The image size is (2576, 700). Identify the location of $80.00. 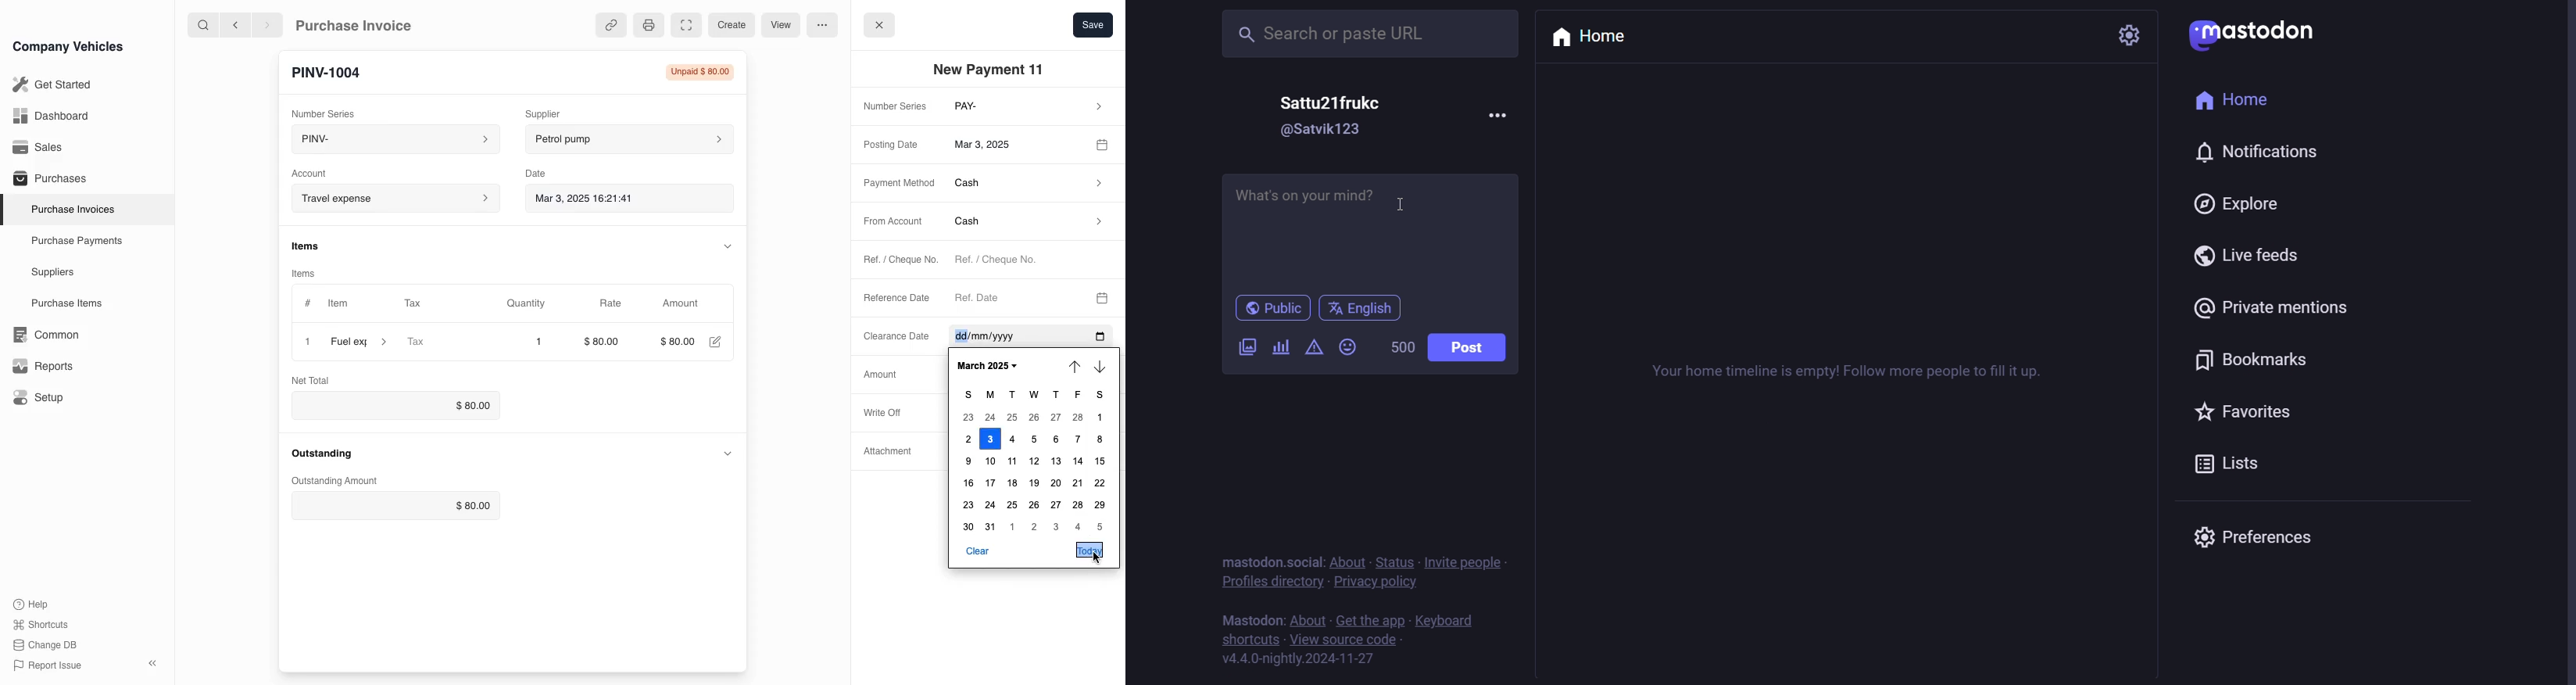
(398, 506).